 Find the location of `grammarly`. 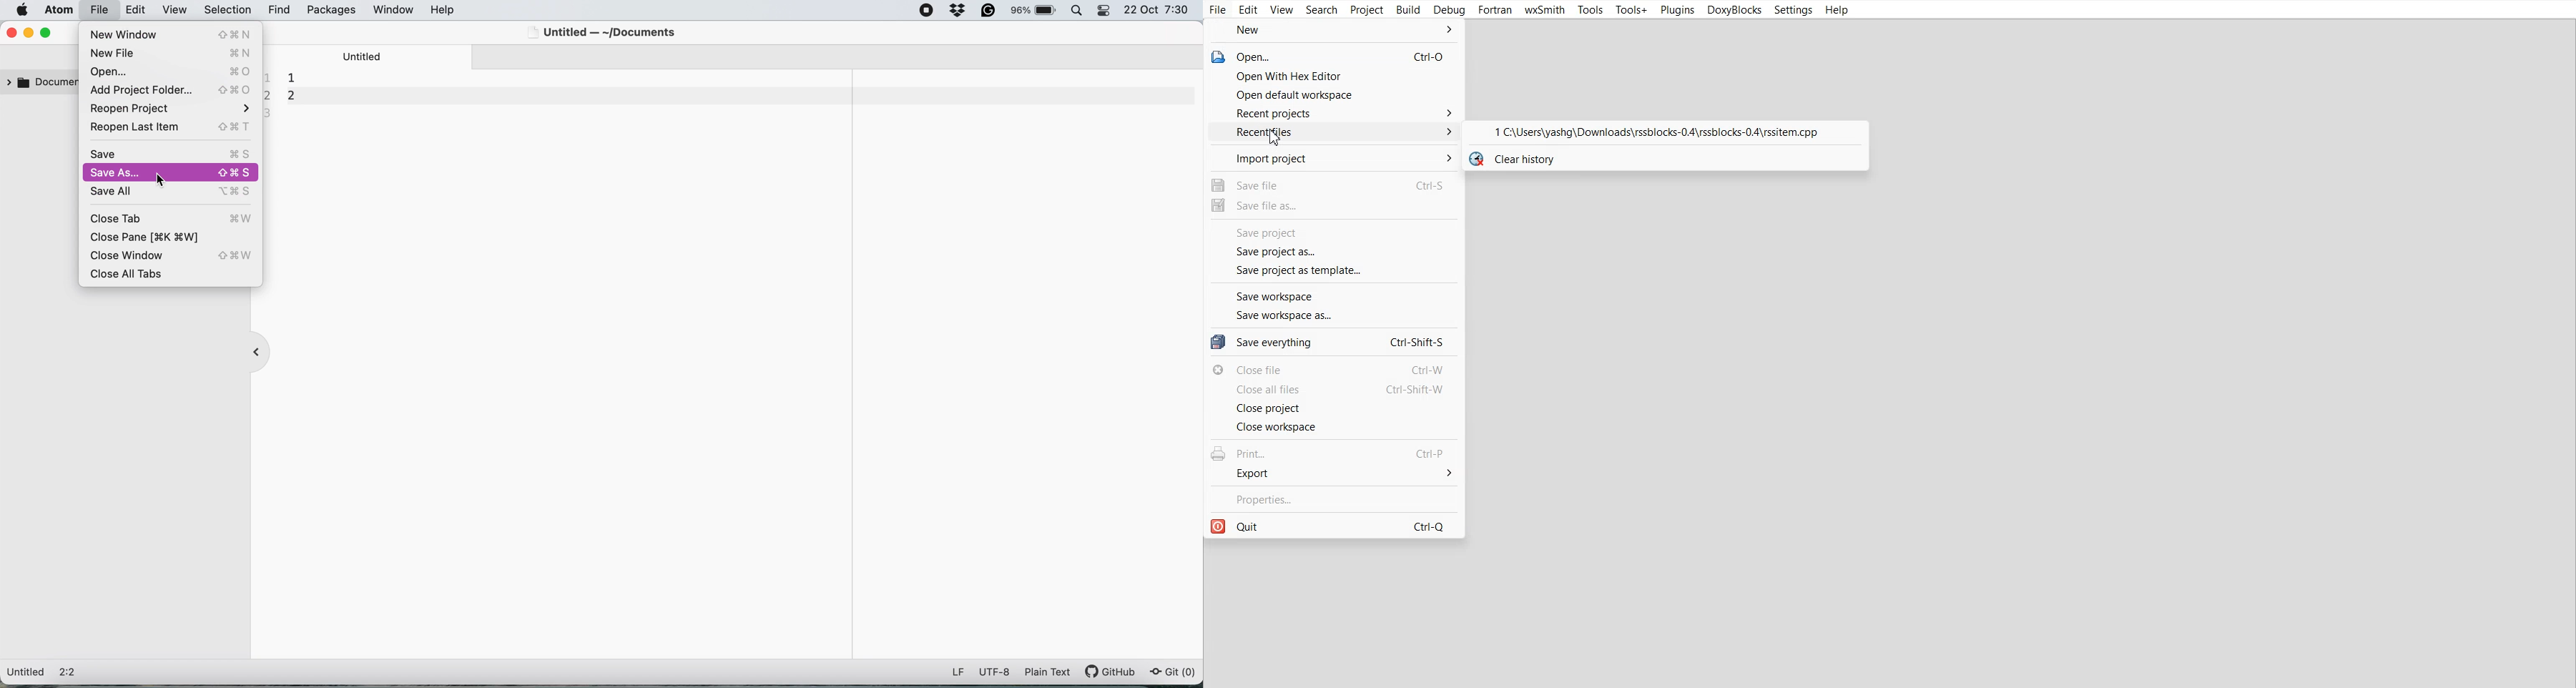

grammarly is located at coordinates (983, 12).